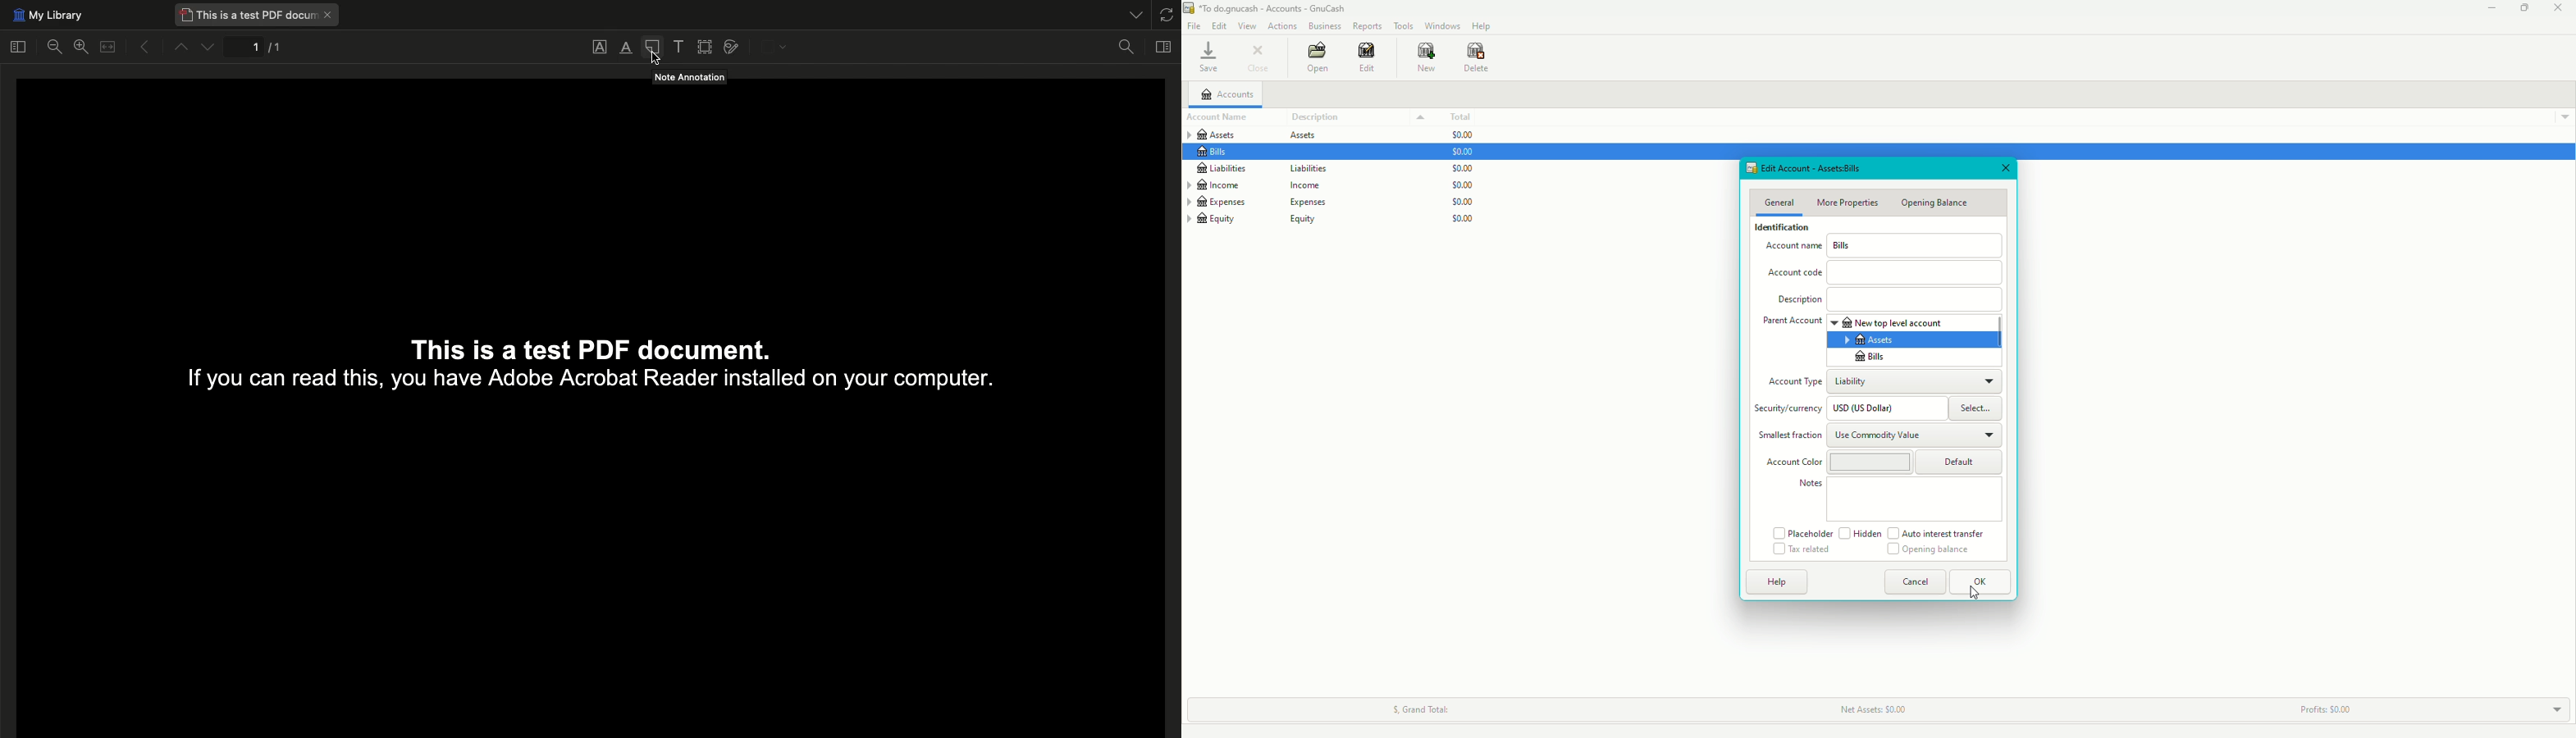 This screenshot has height=756, width=2576. What do you see at coordinates (2331, 706) in the screenshot?
I see `Profits` at bounding box center [2331, 706].